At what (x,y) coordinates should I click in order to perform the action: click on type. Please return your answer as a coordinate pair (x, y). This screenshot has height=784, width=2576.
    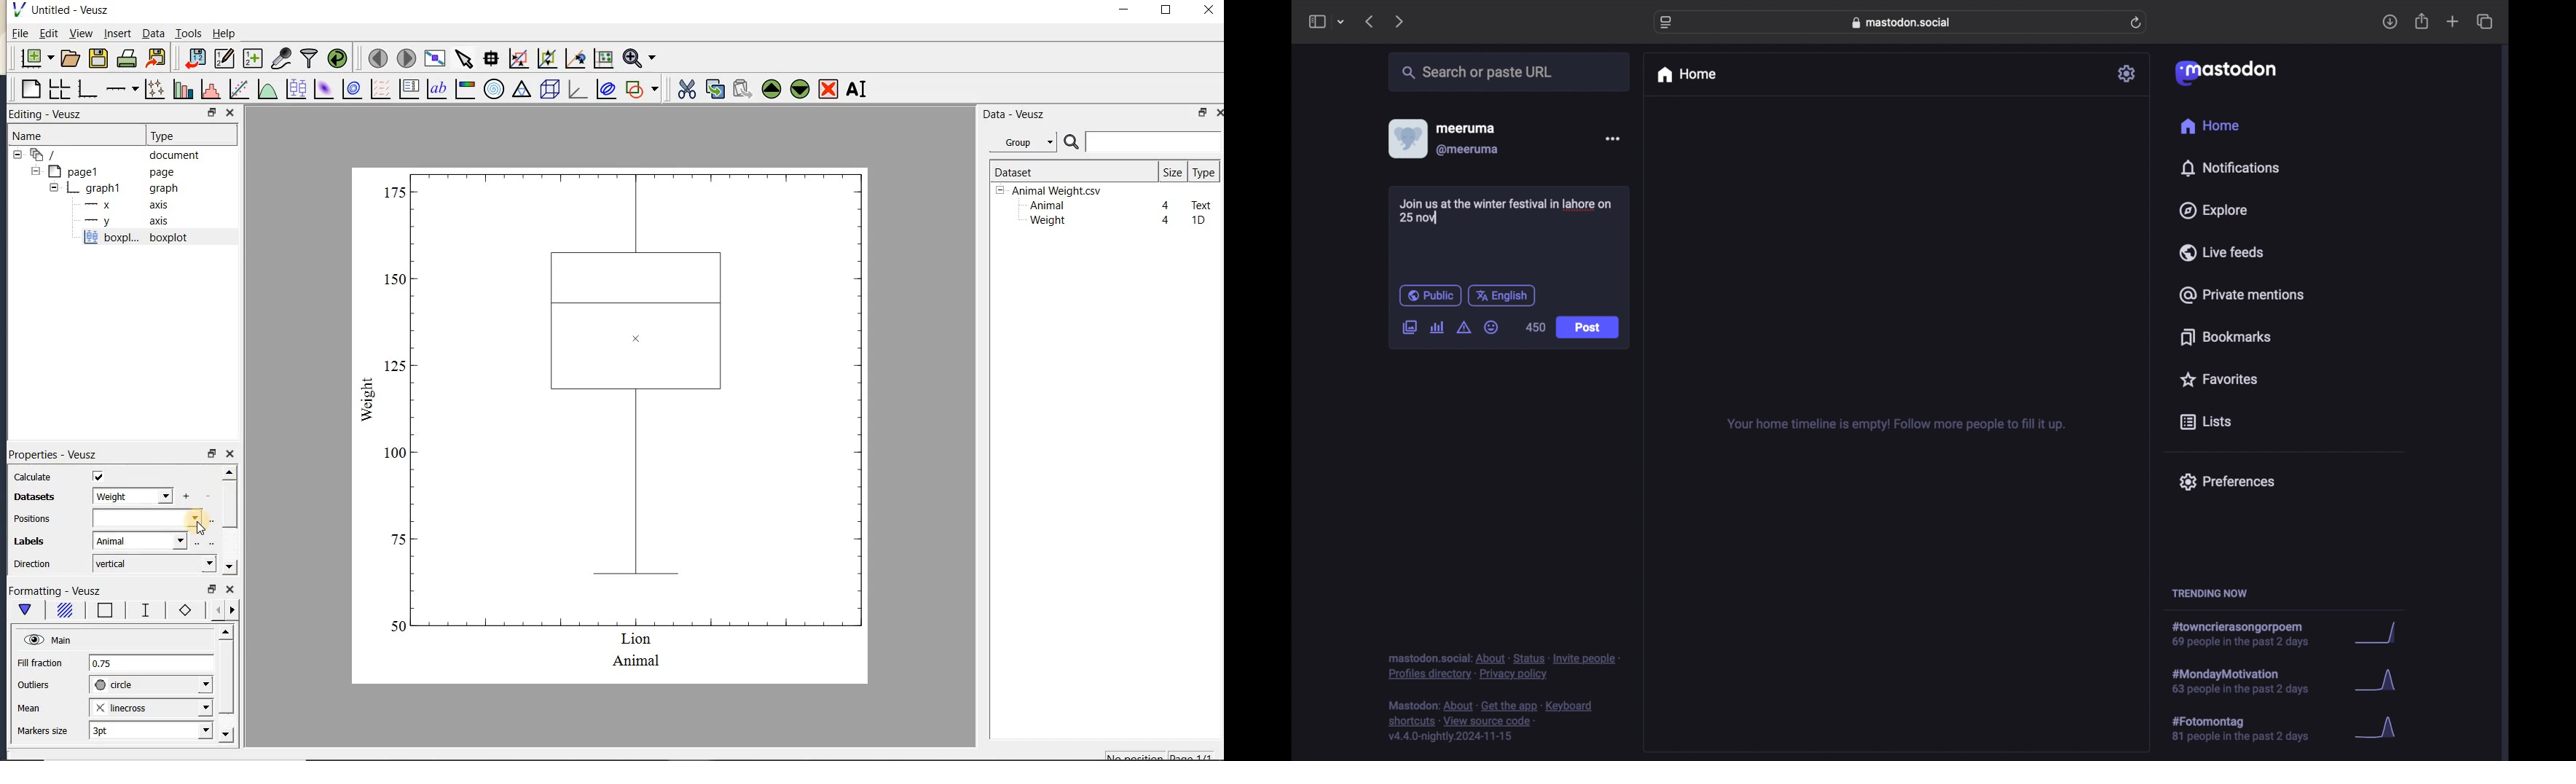
    Looking at the image, I should click on (1203, 172).